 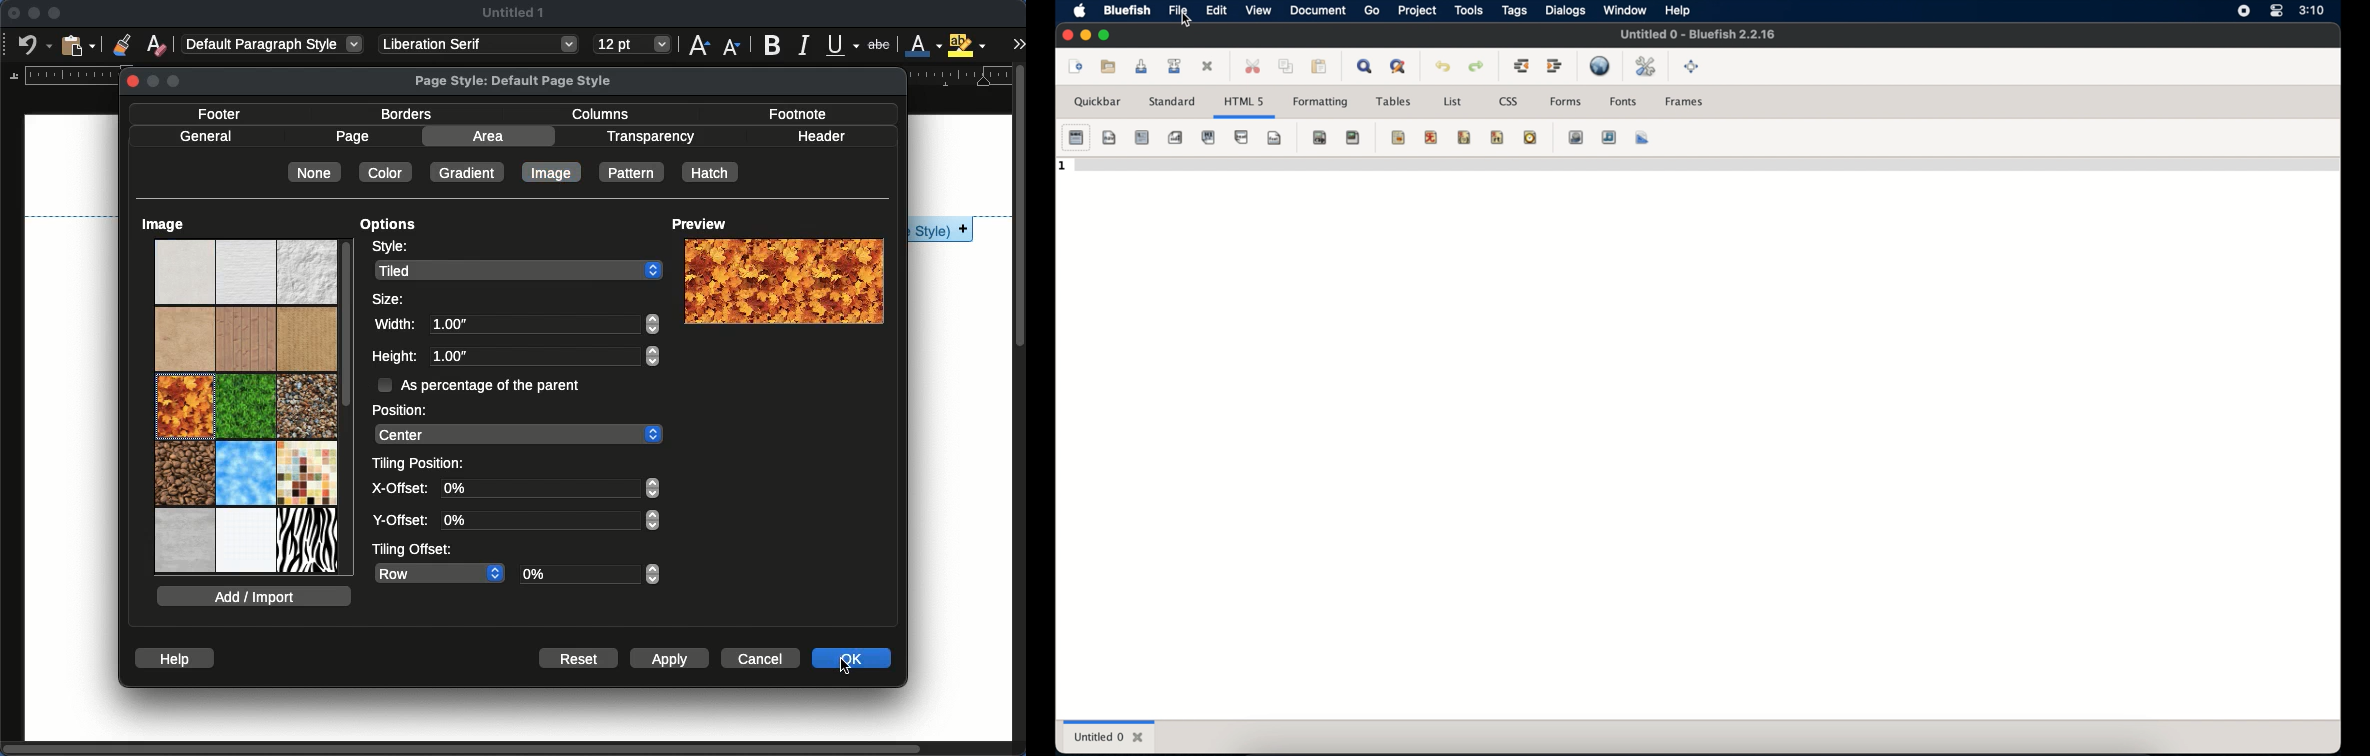 I want to click on file, so click(x=1179, y=10).